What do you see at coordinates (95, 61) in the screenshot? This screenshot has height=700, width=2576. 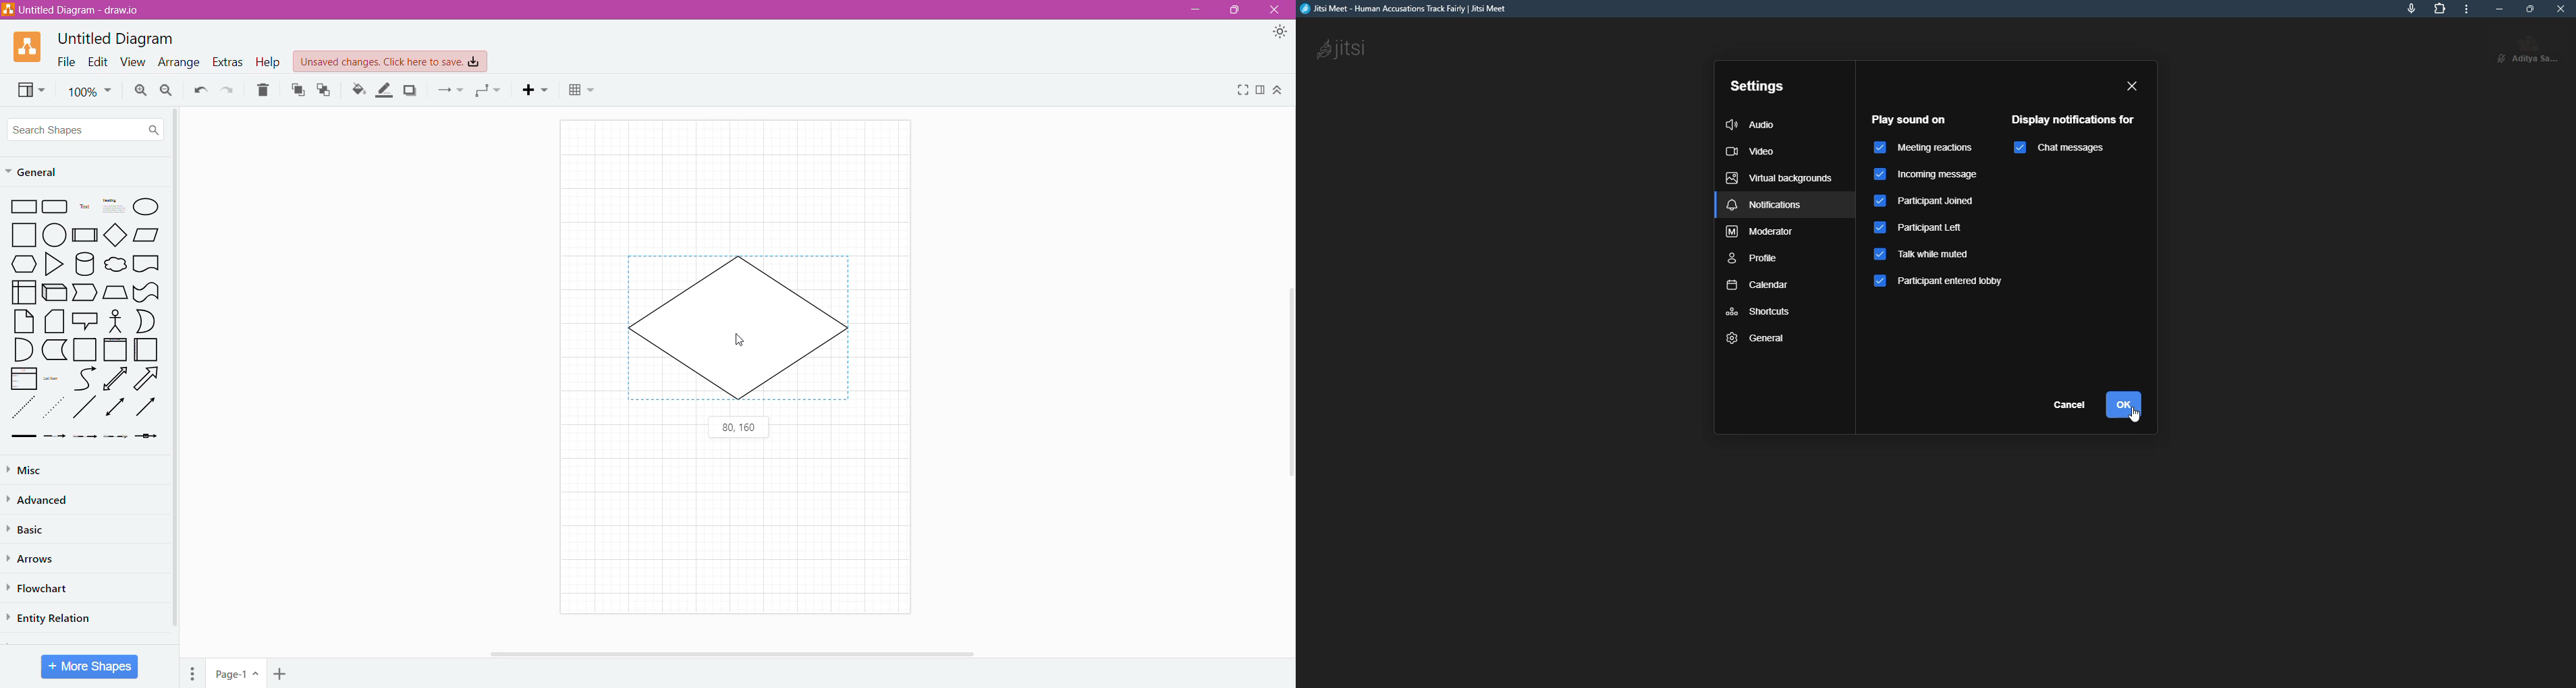 I see `Edit` at bounding box center [95, 61].